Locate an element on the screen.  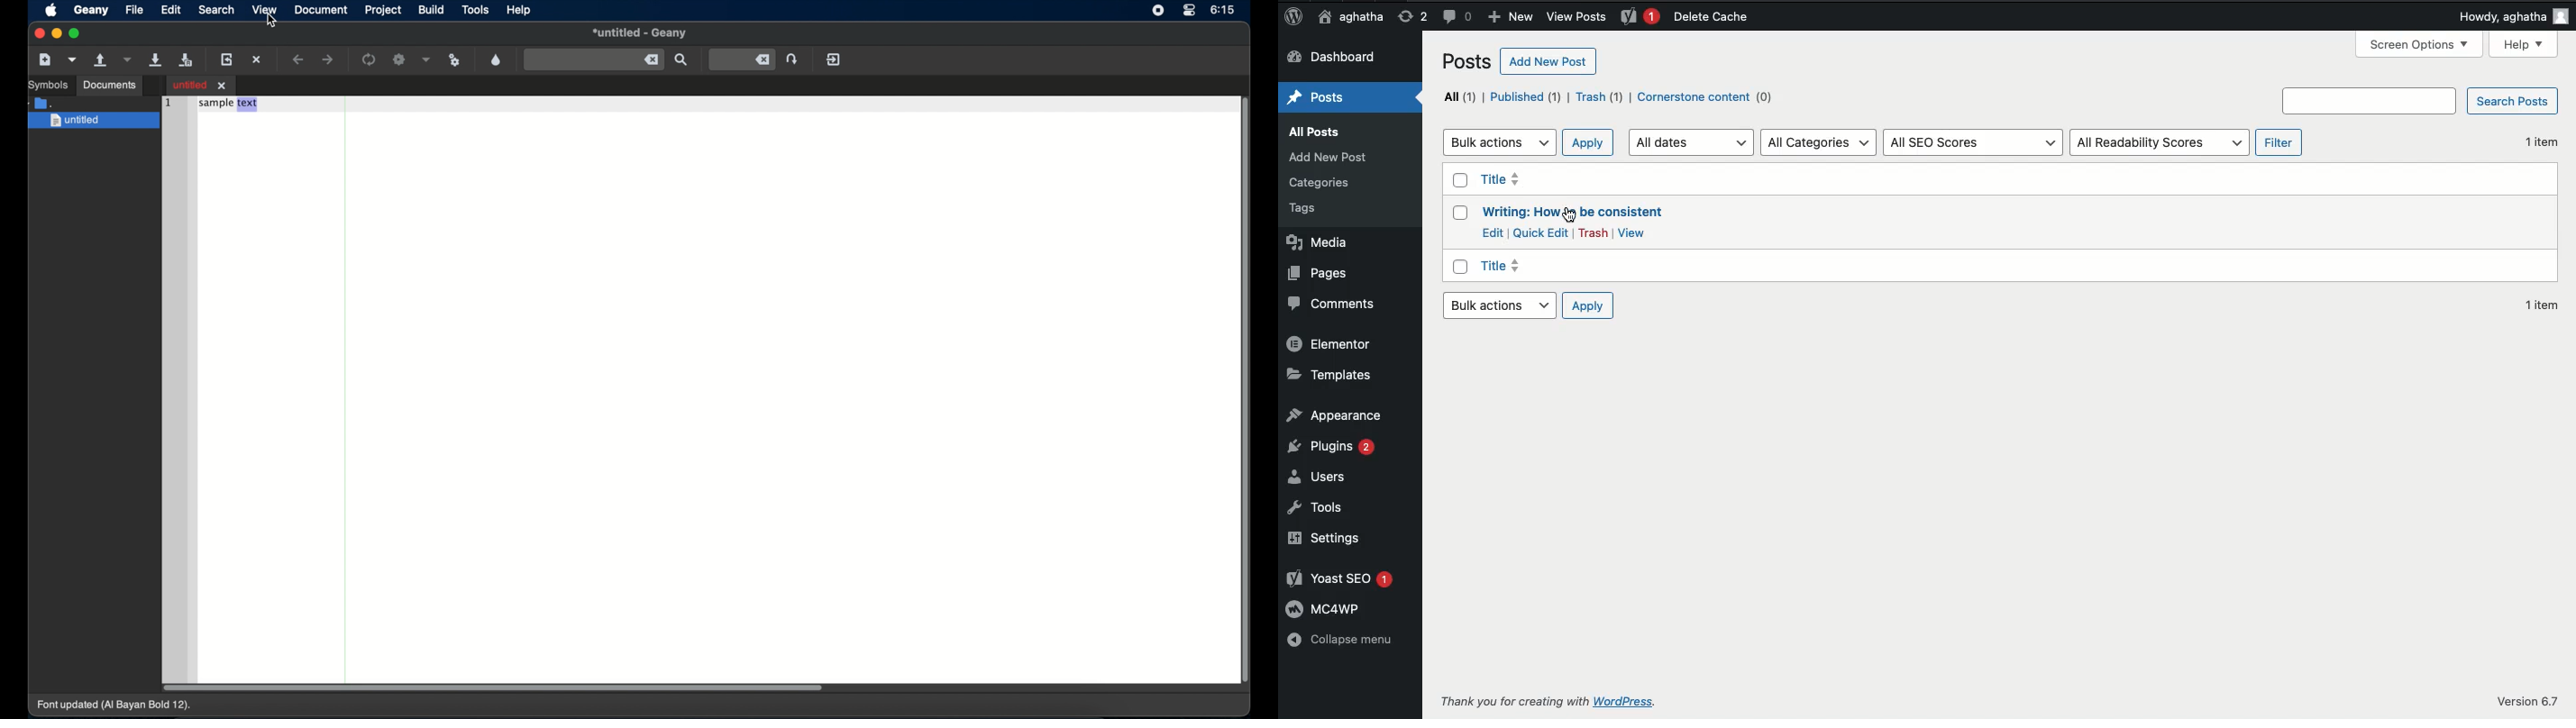
Cursor is located at coordinates (1572, 216).